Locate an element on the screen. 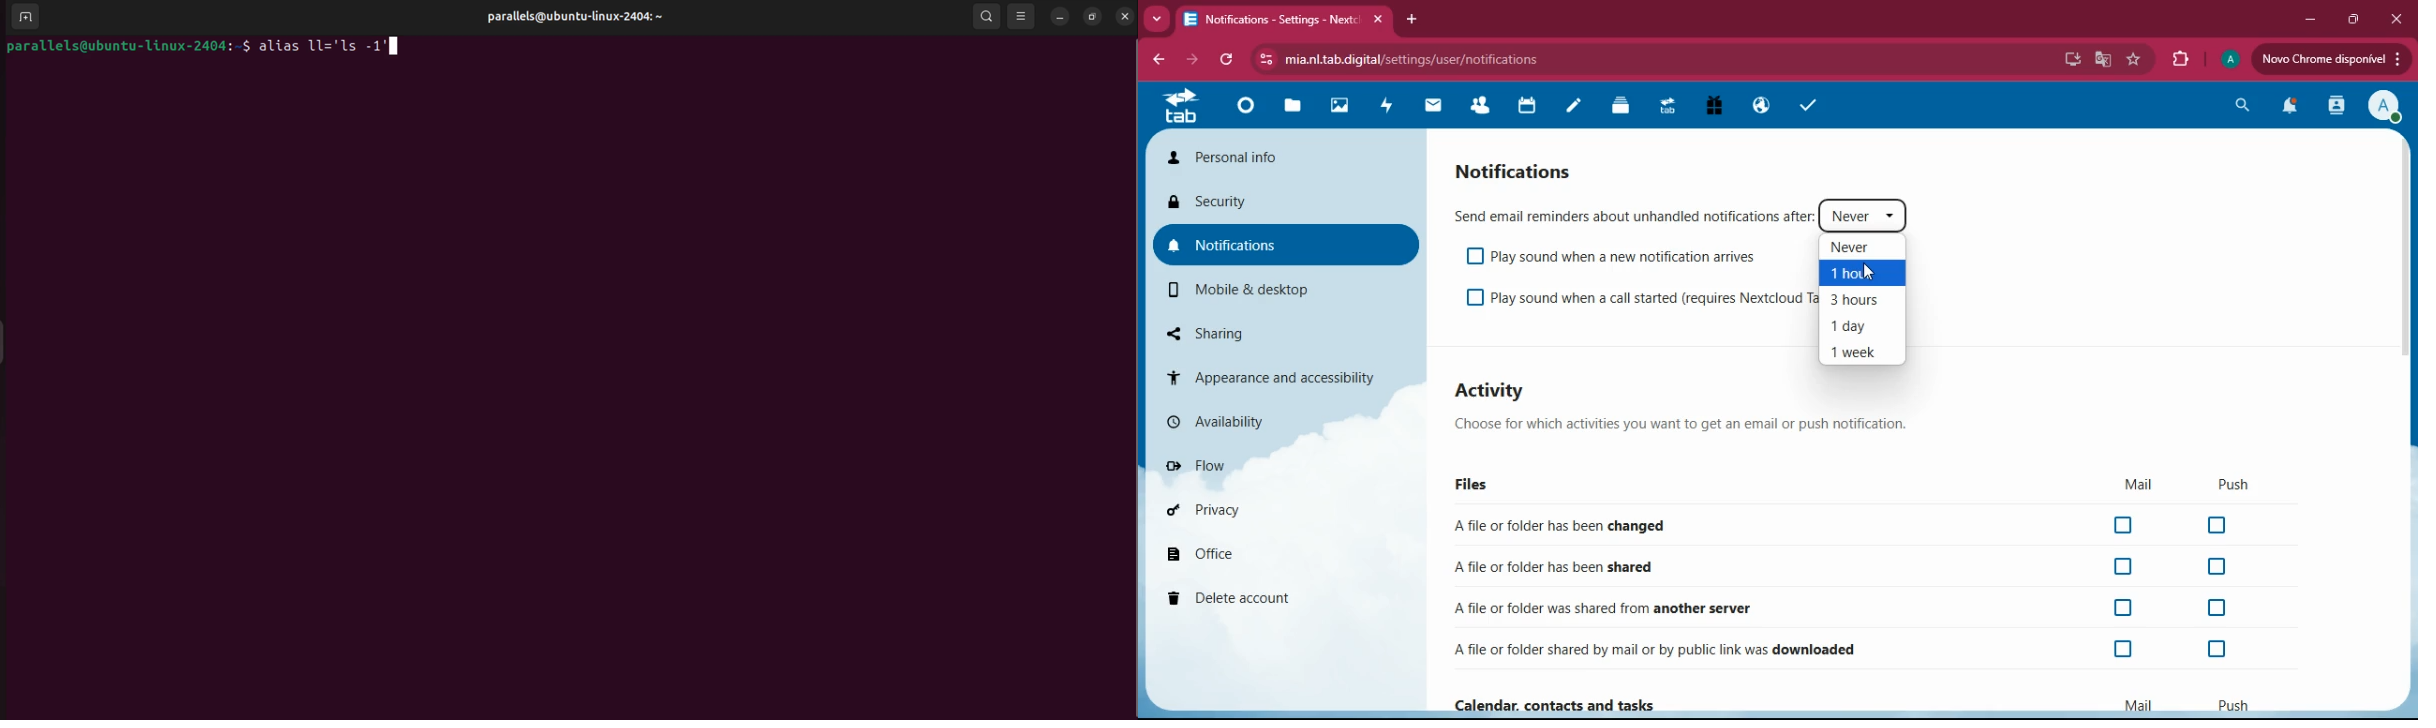 This screenshot has width=2436, height=728.  1 day is located at coordinates (1858, 328).